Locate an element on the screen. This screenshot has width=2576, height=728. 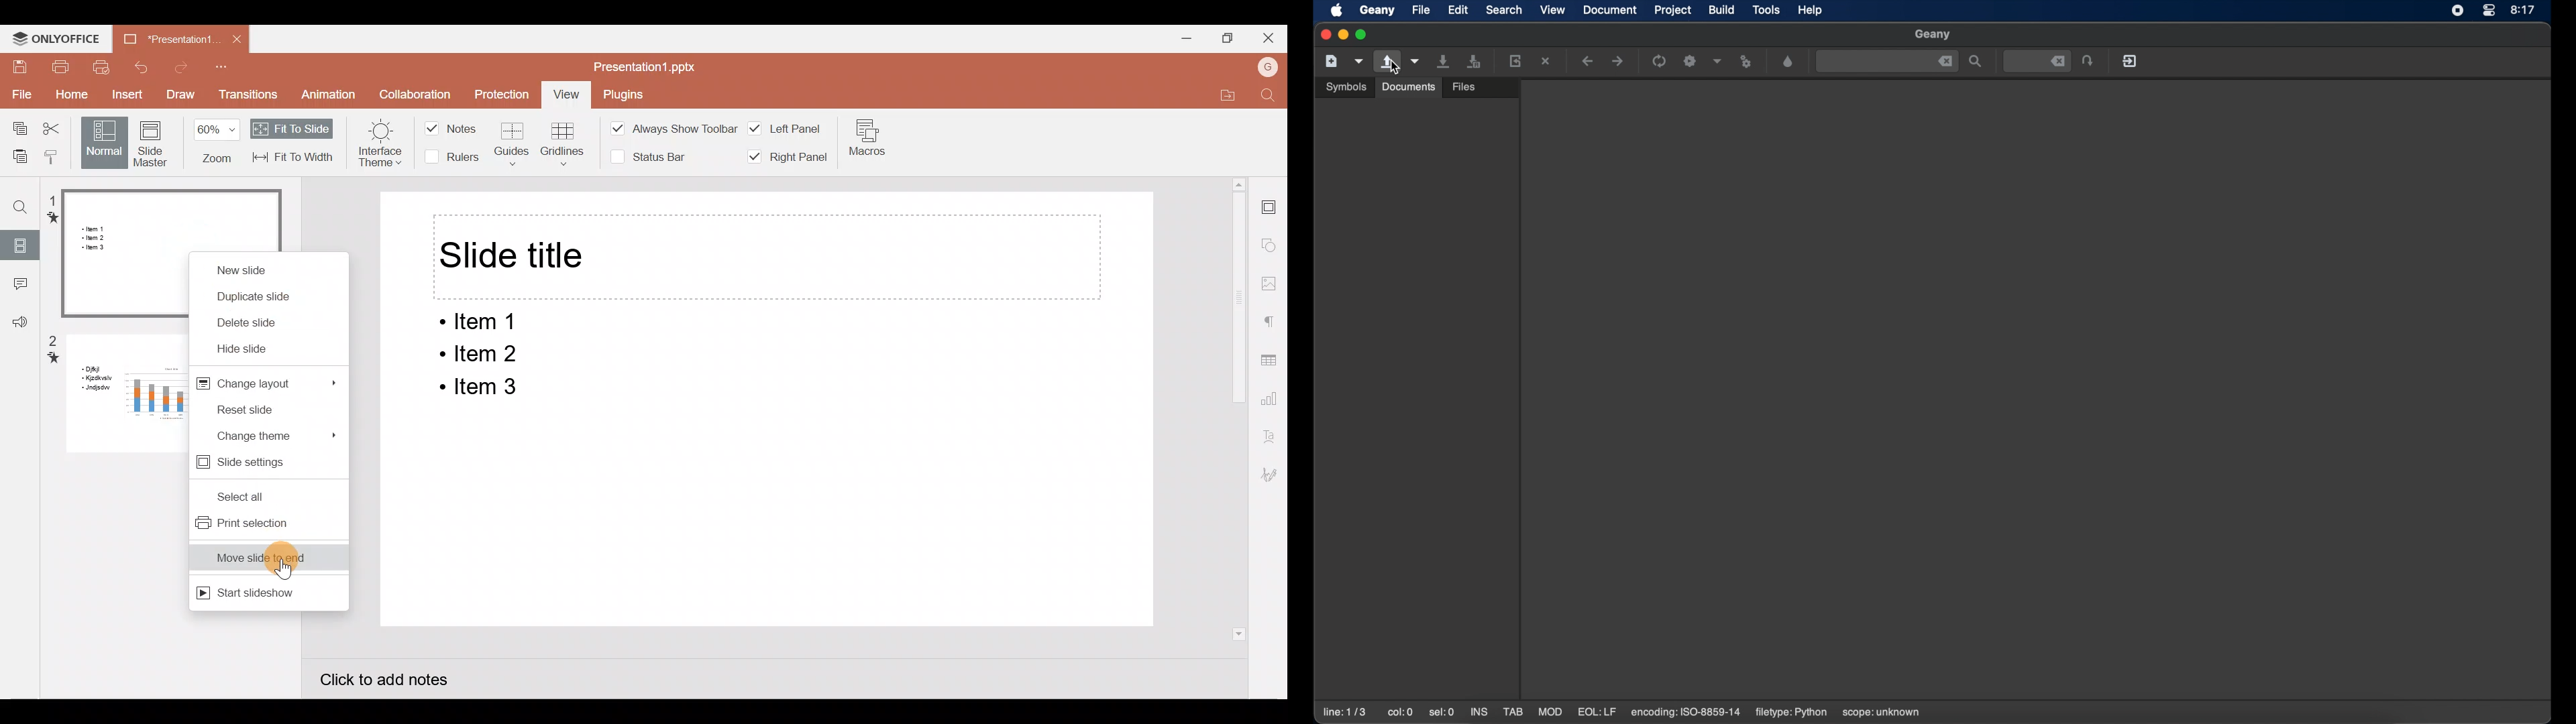
Animation is located at coordinates (337, 92).